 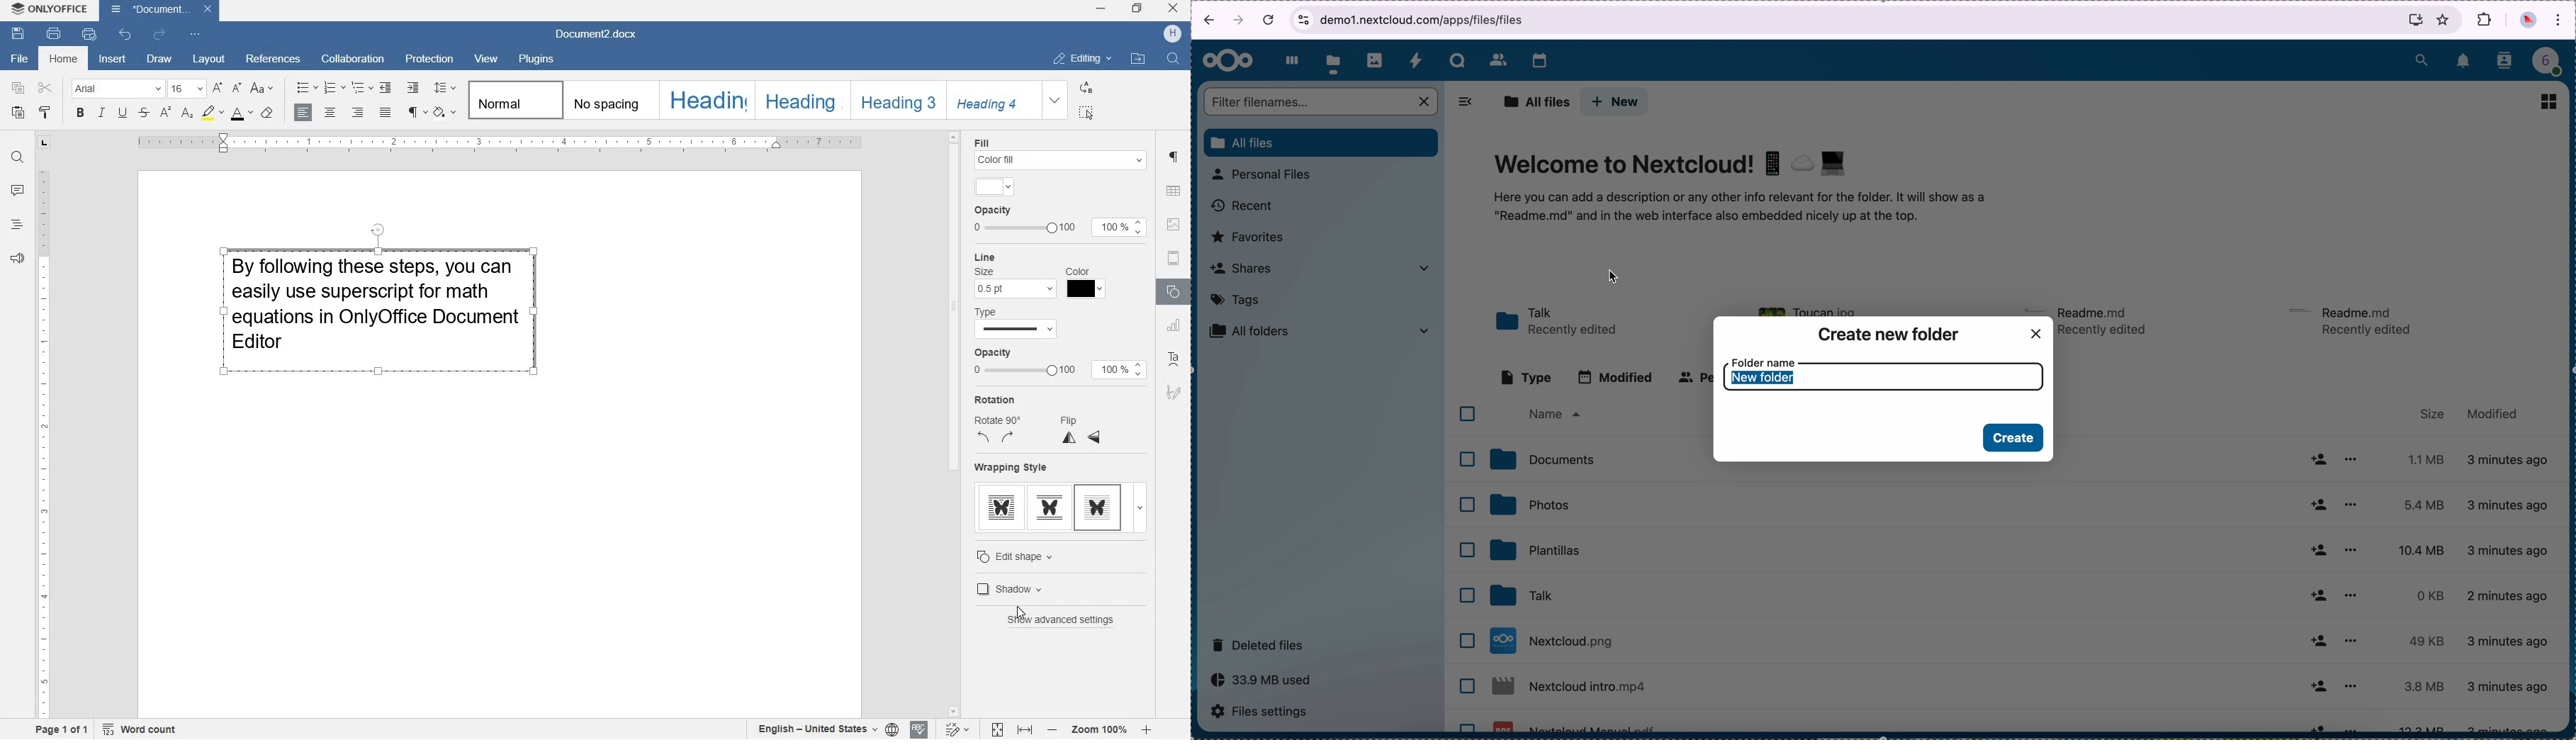 I want to click on 4 minutes ago, so click(x=2509, y=548).